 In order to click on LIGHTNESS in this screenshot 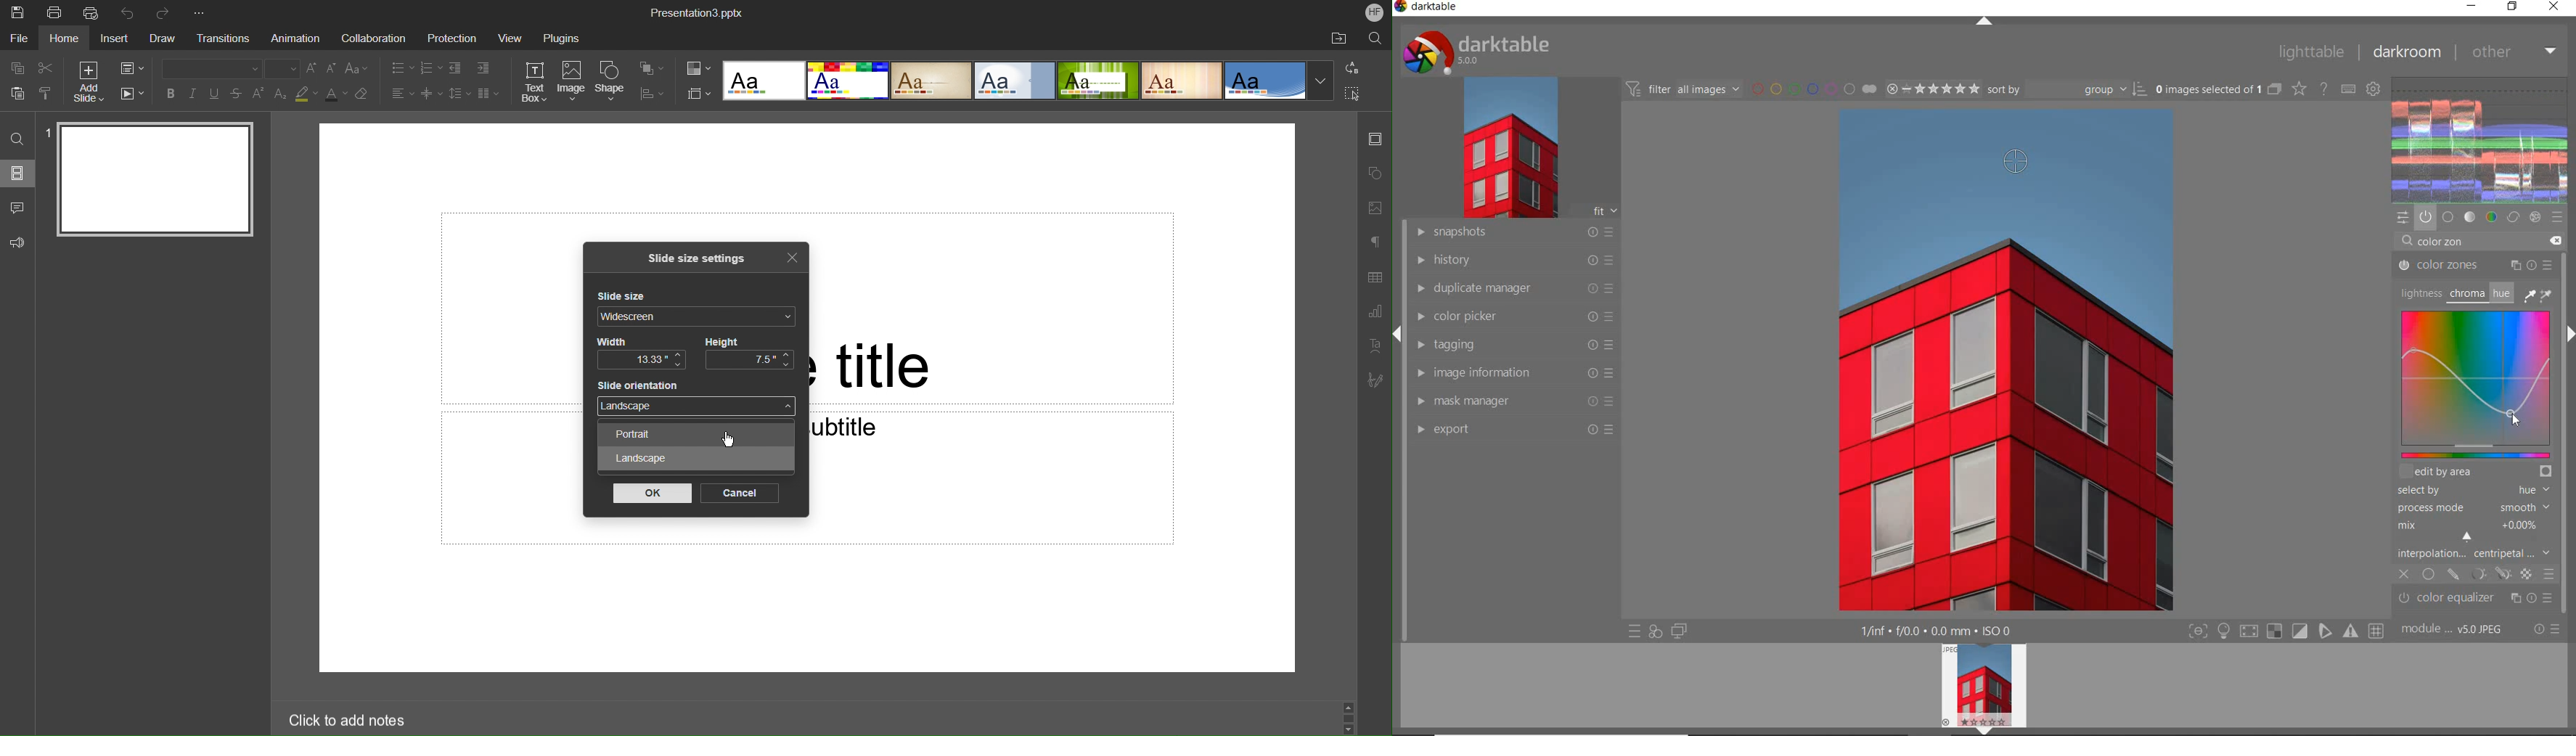, I will do `click(2419, 293)`.